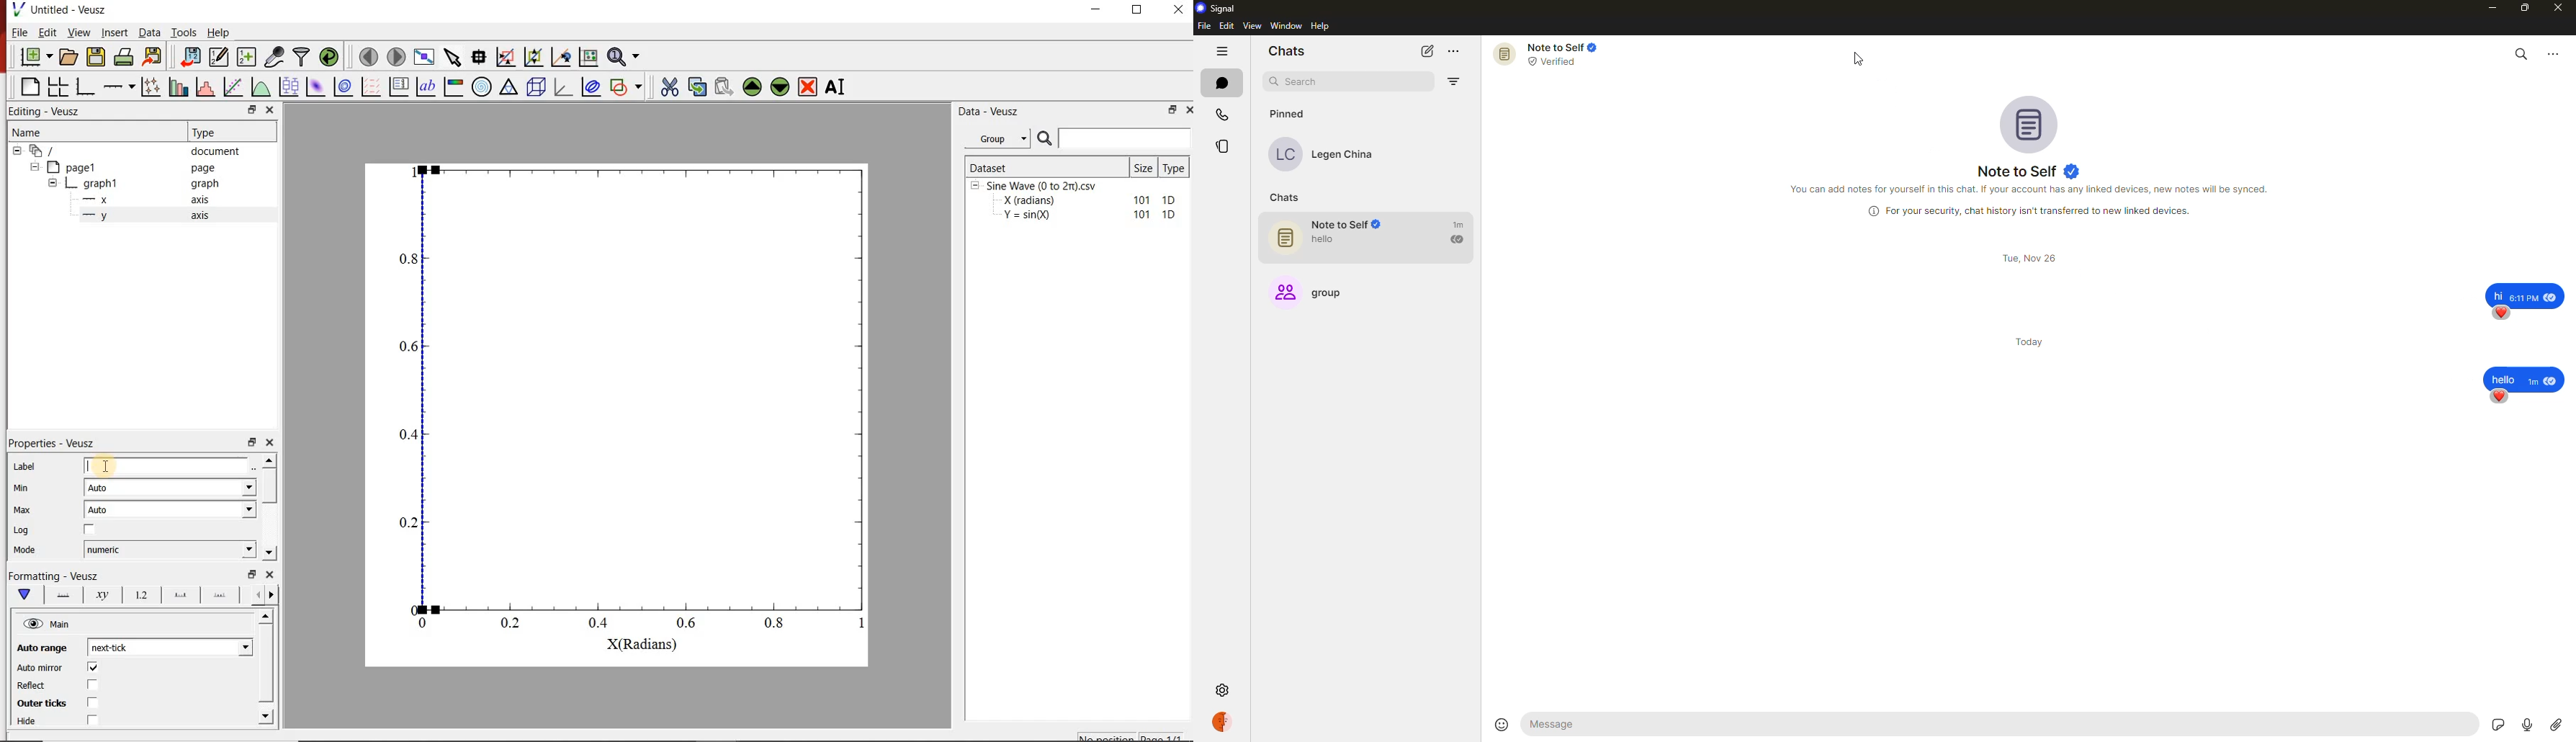  I want to click on Log, so click(21, 530).